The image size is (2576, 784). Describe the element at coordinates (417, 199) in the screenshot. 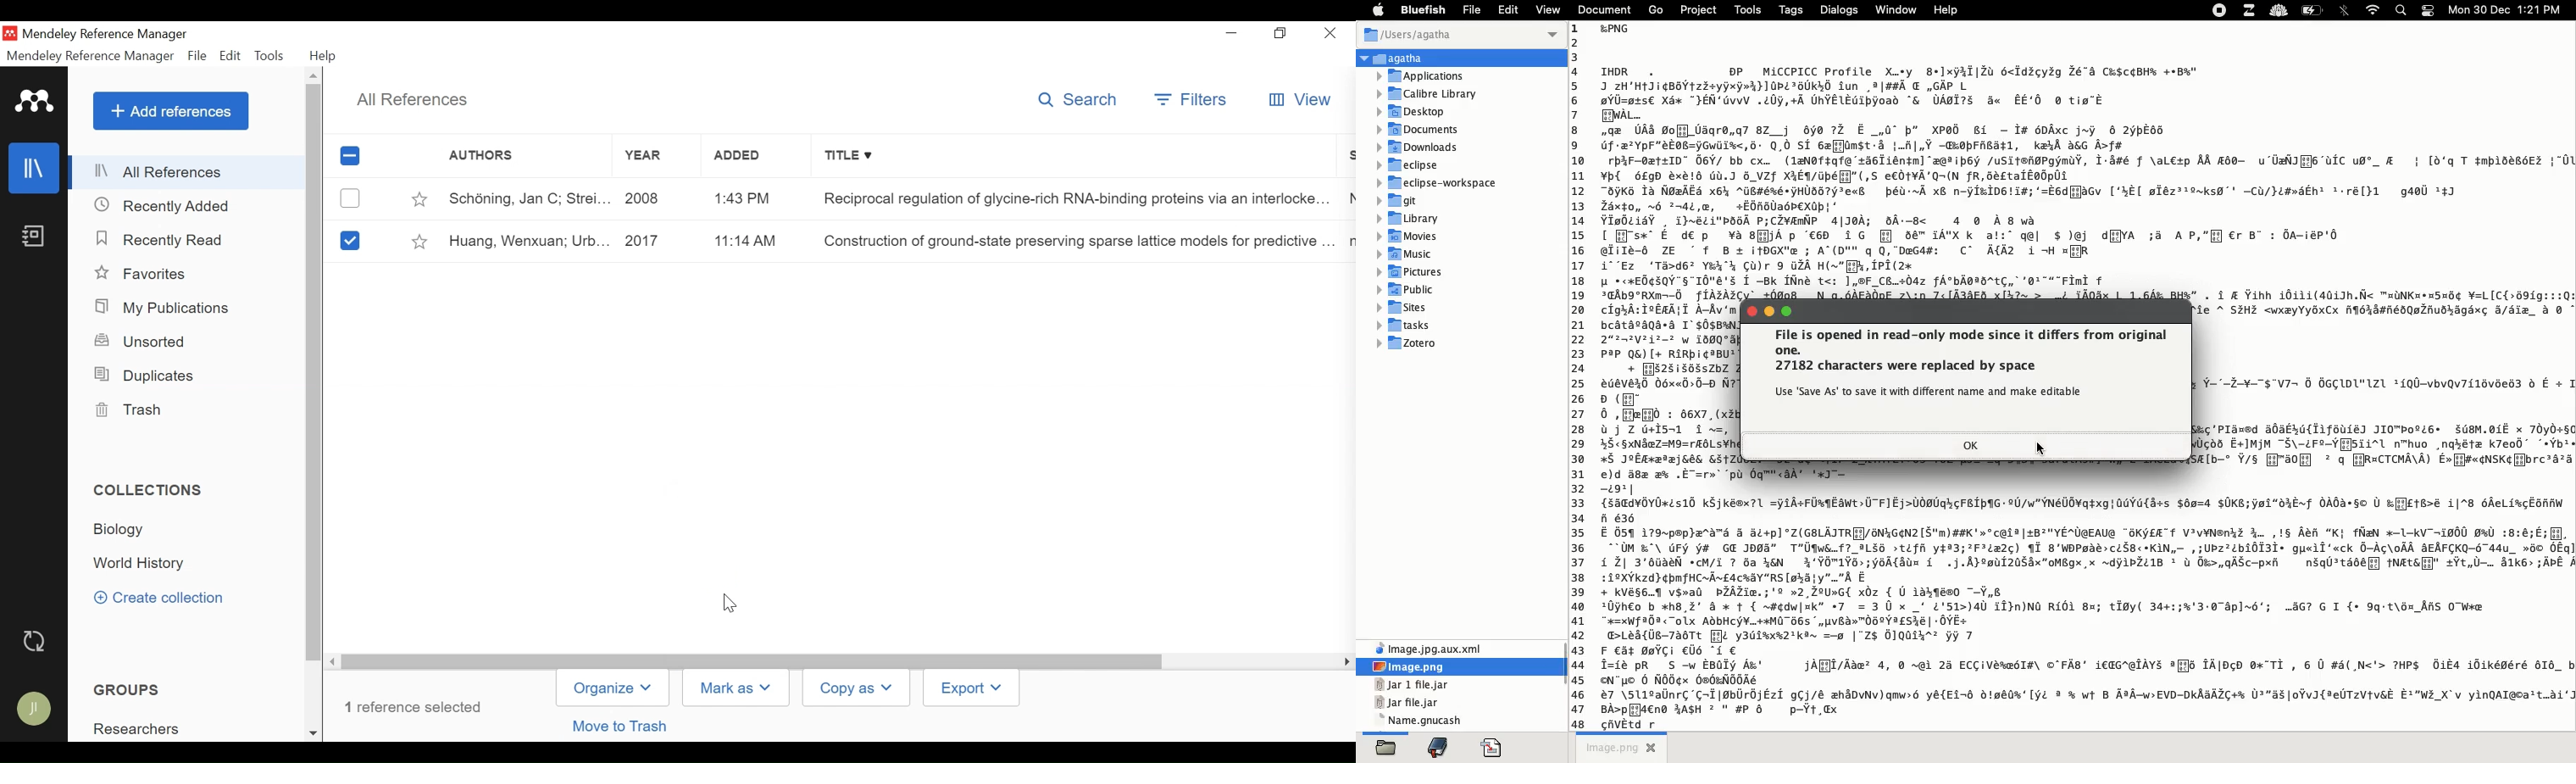

I see `Toggle Favorites` at that location.